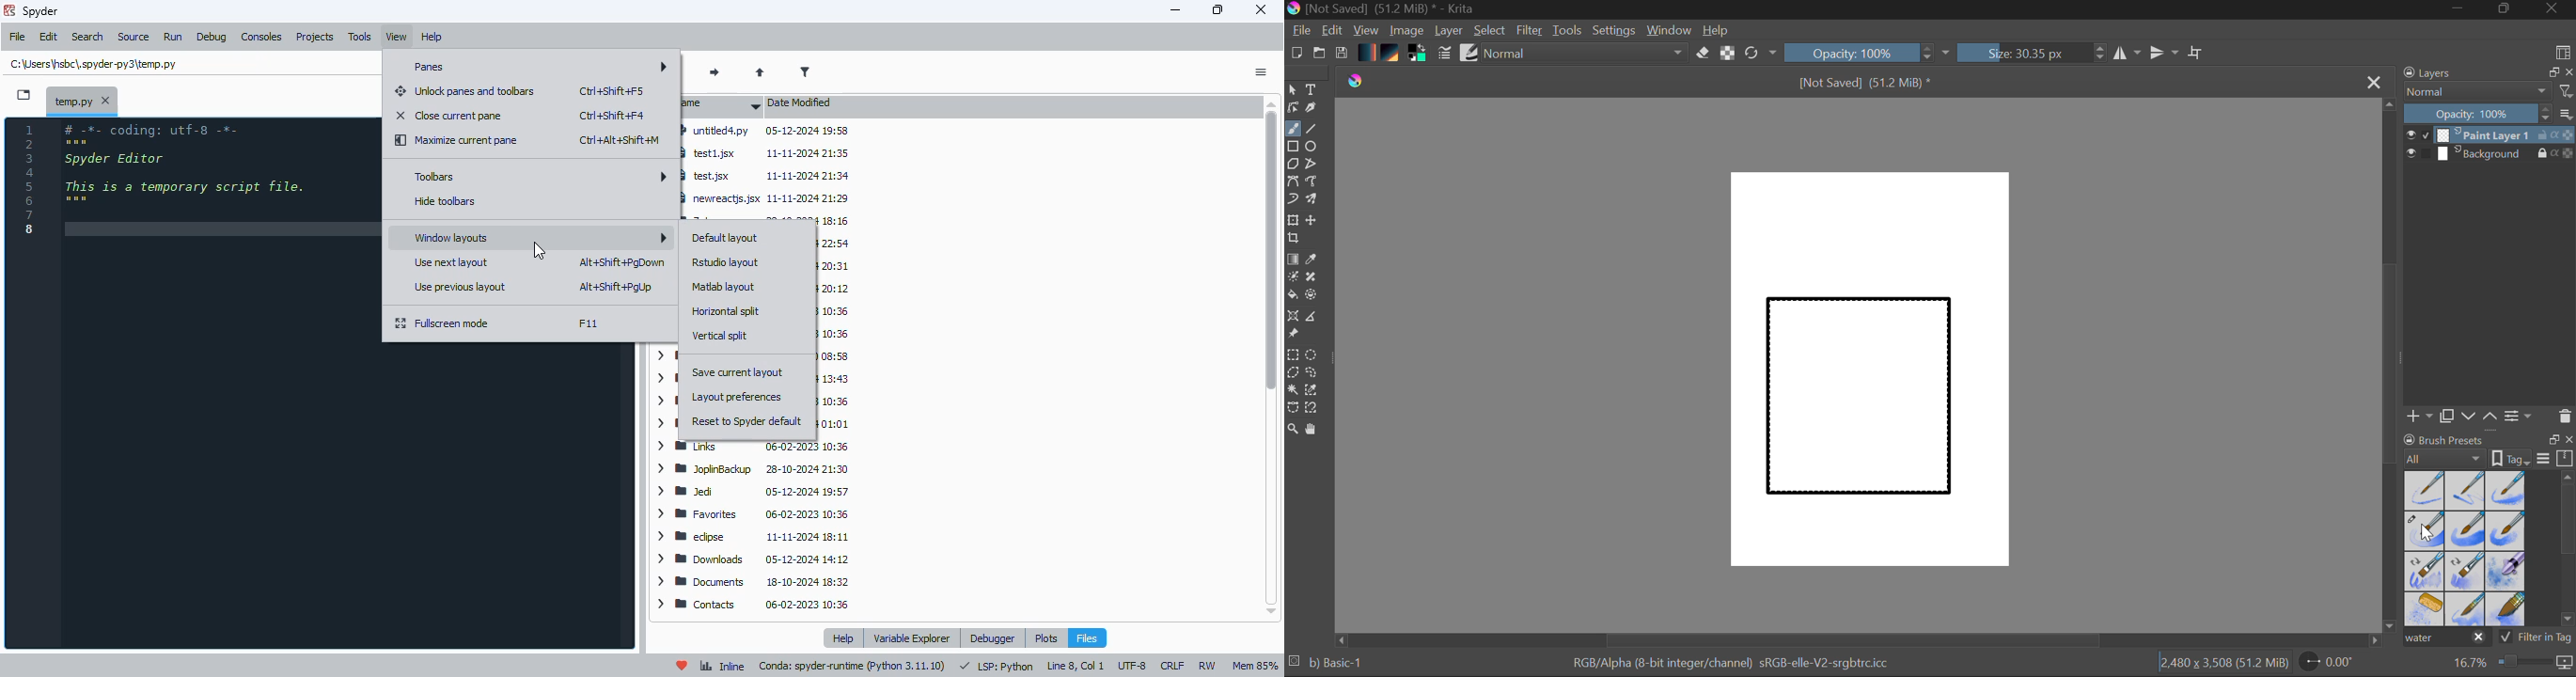 This screenshot has width=2576, height=700. What do you see at coordinates (49, 38) in the screenshot?
I see `edit` at bounding box center [49, 38].